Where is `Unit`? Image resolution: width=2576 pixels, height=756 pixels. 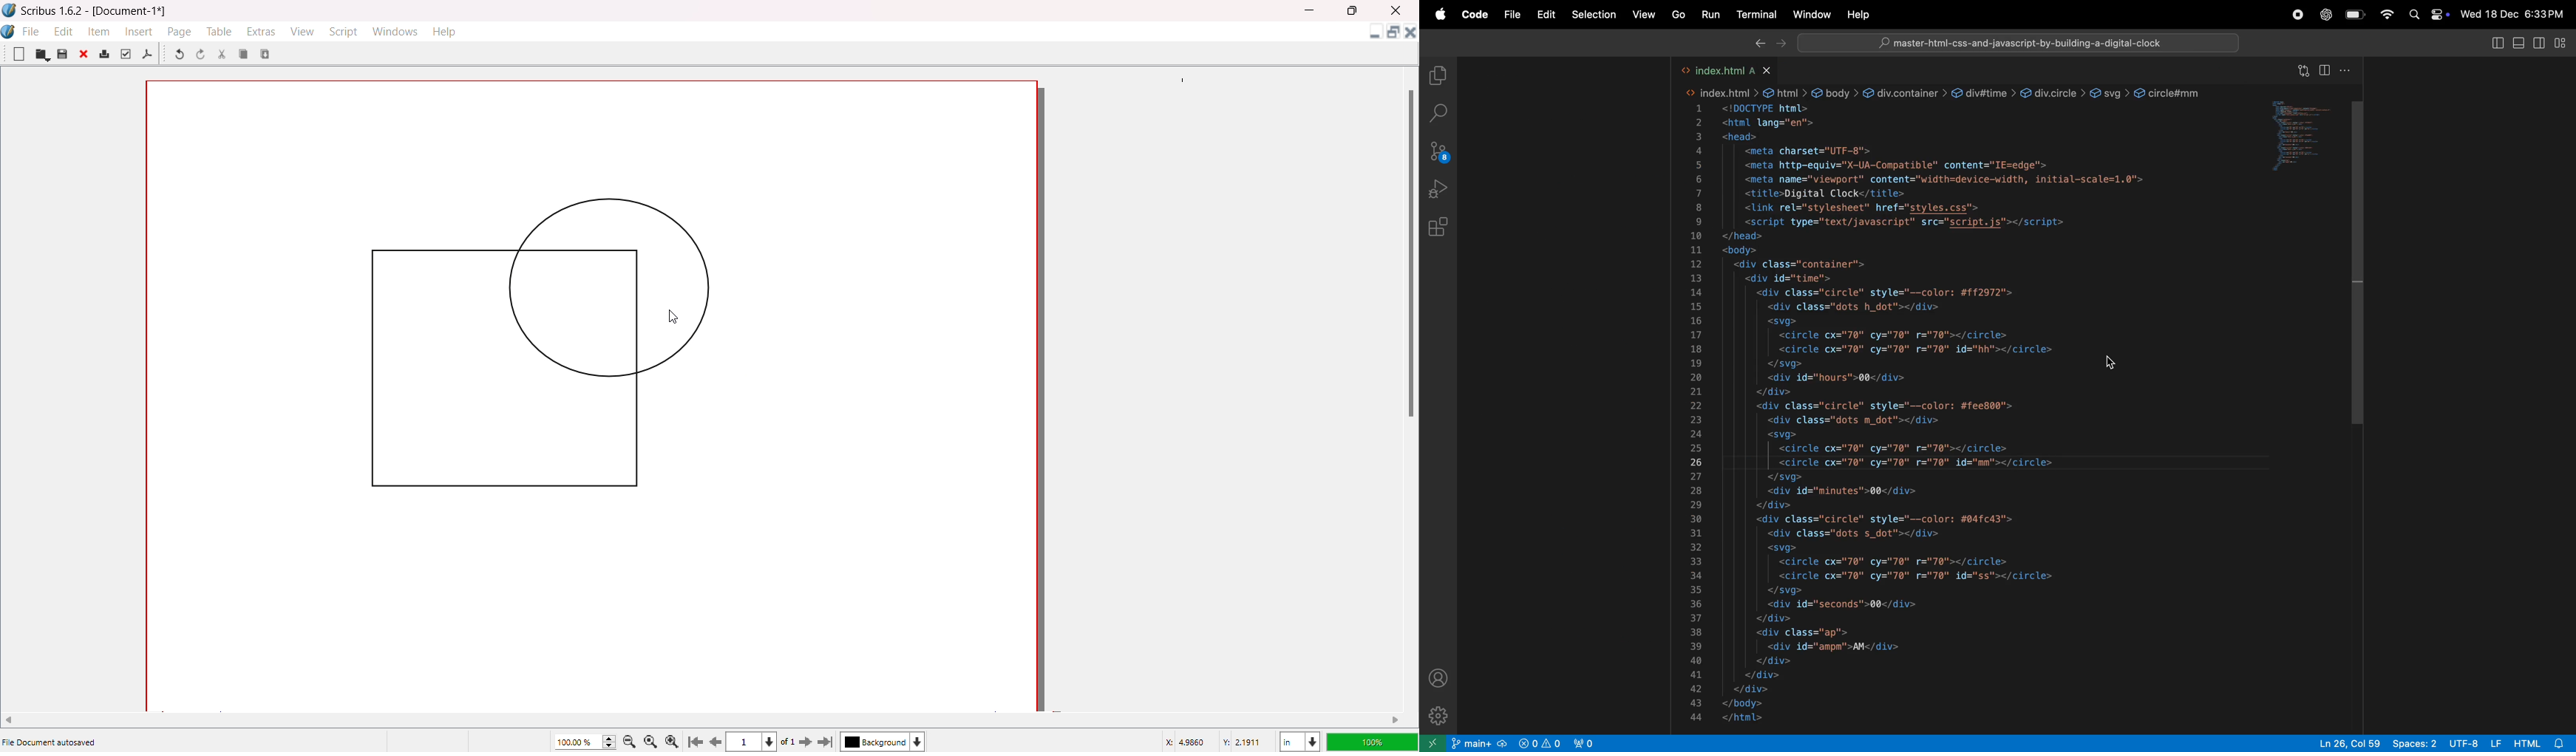 Unit is located at coordinates (1299, 739).